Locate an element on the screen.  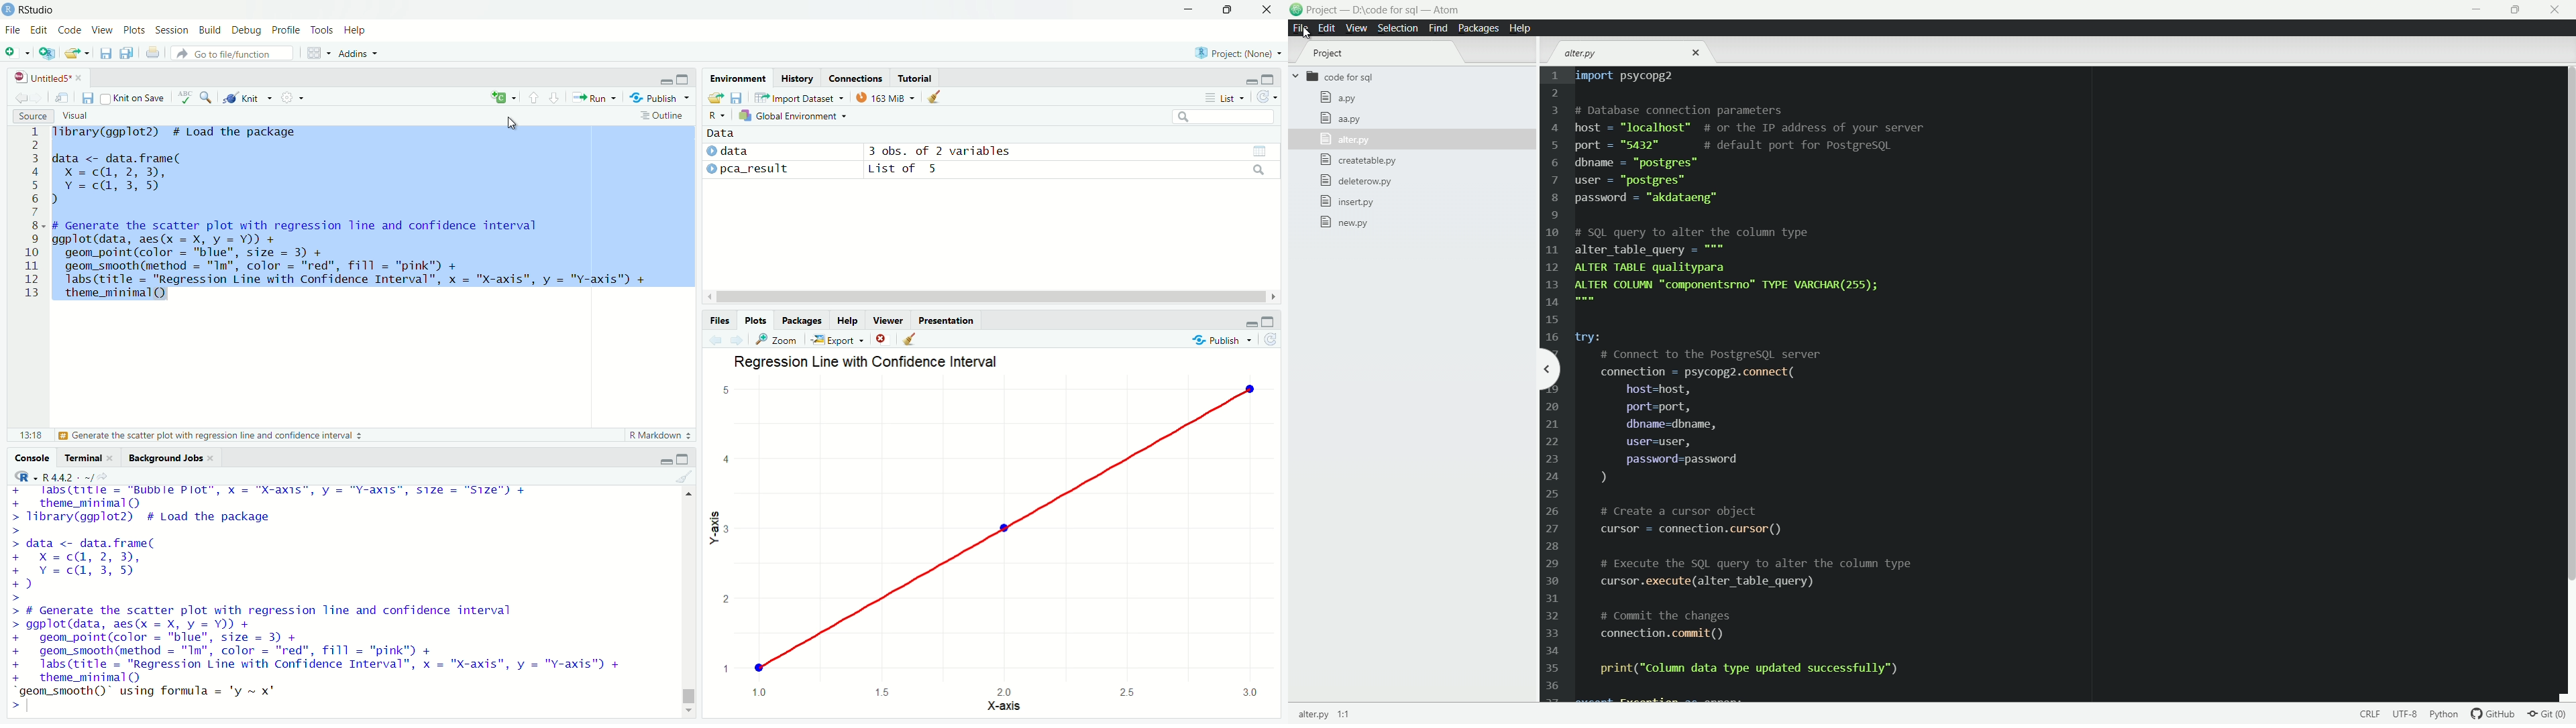
Outline is located at coordinates (663, 115).